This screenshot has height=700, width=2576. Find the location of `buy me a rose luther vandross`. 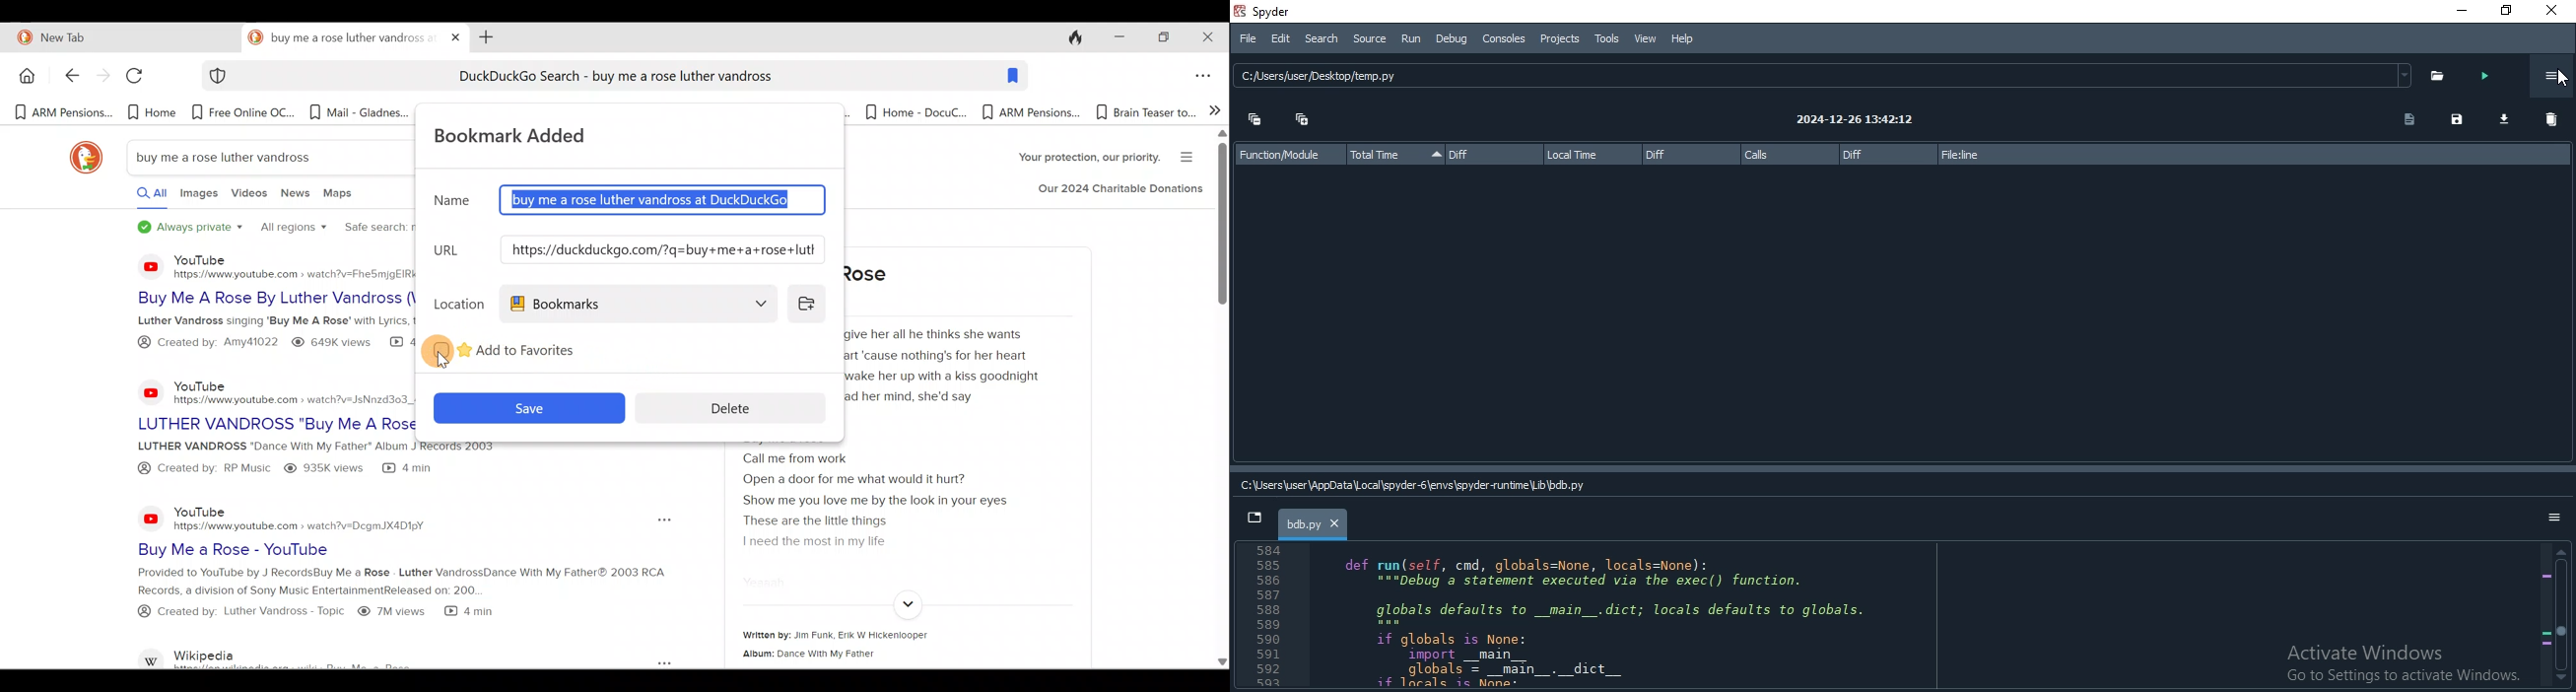

buy me a rose luther vandross is located at coordinates (232, 157).